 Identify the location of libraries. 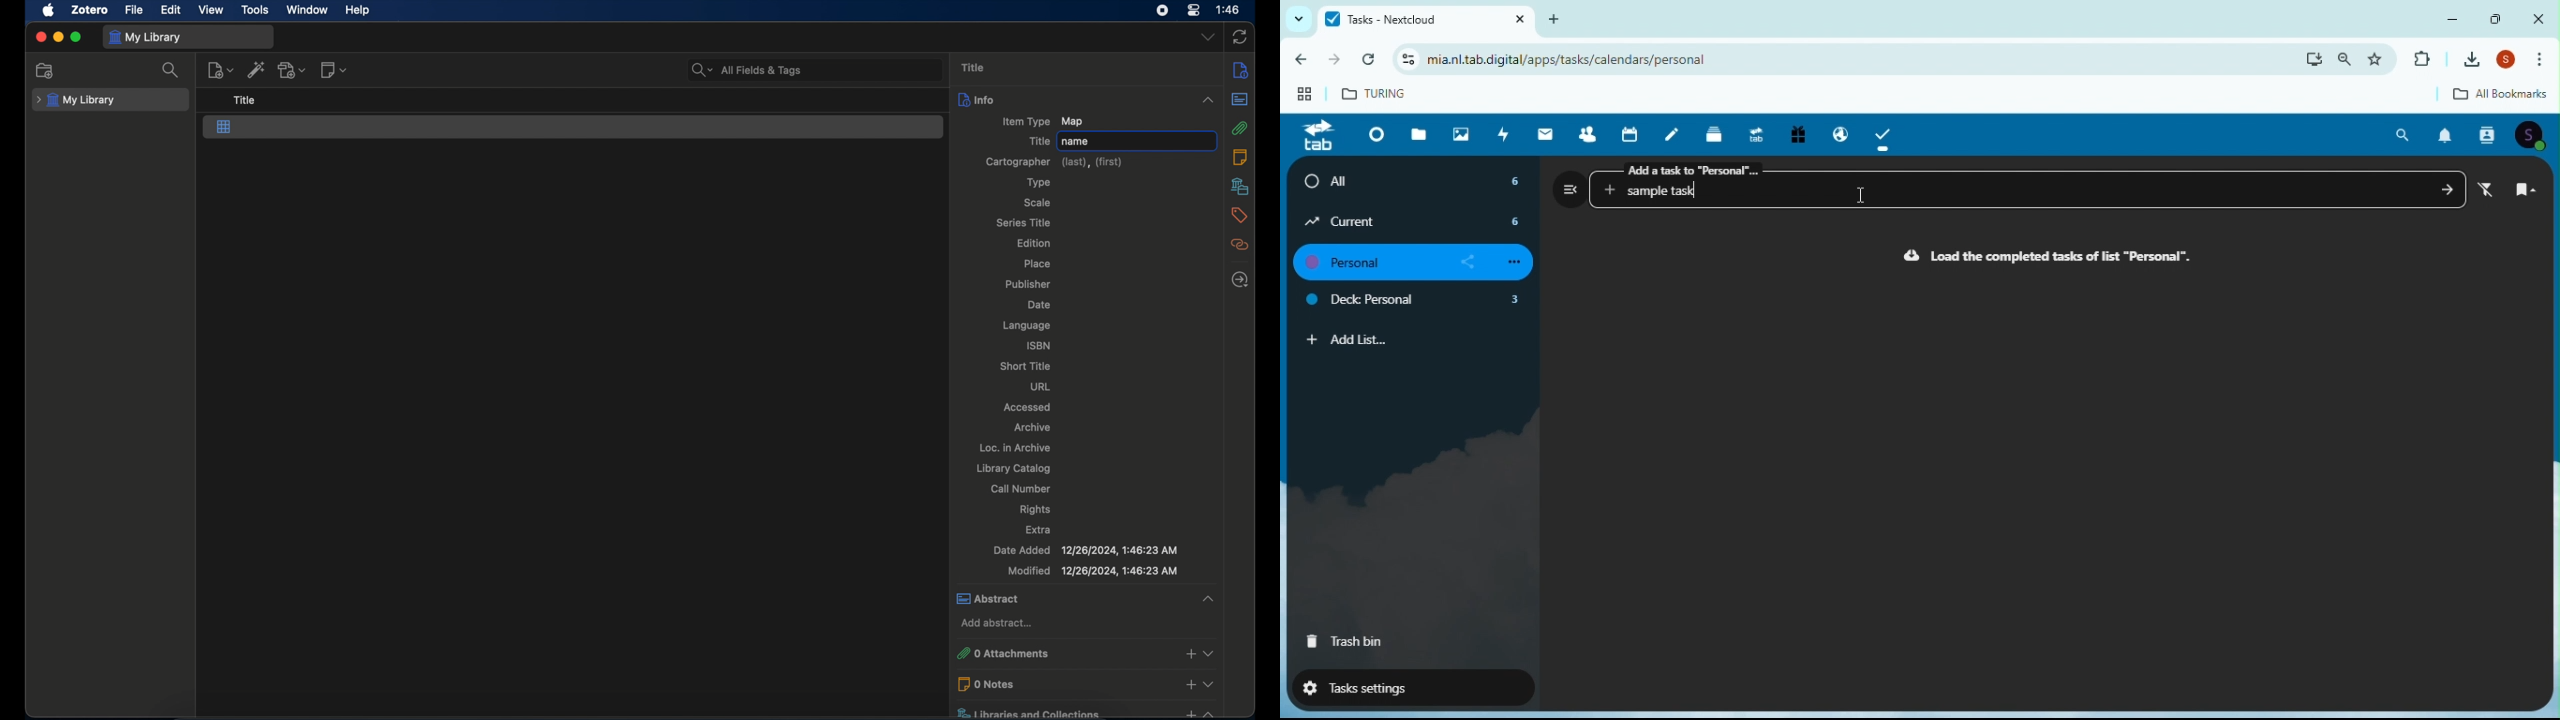
(1241, 186).